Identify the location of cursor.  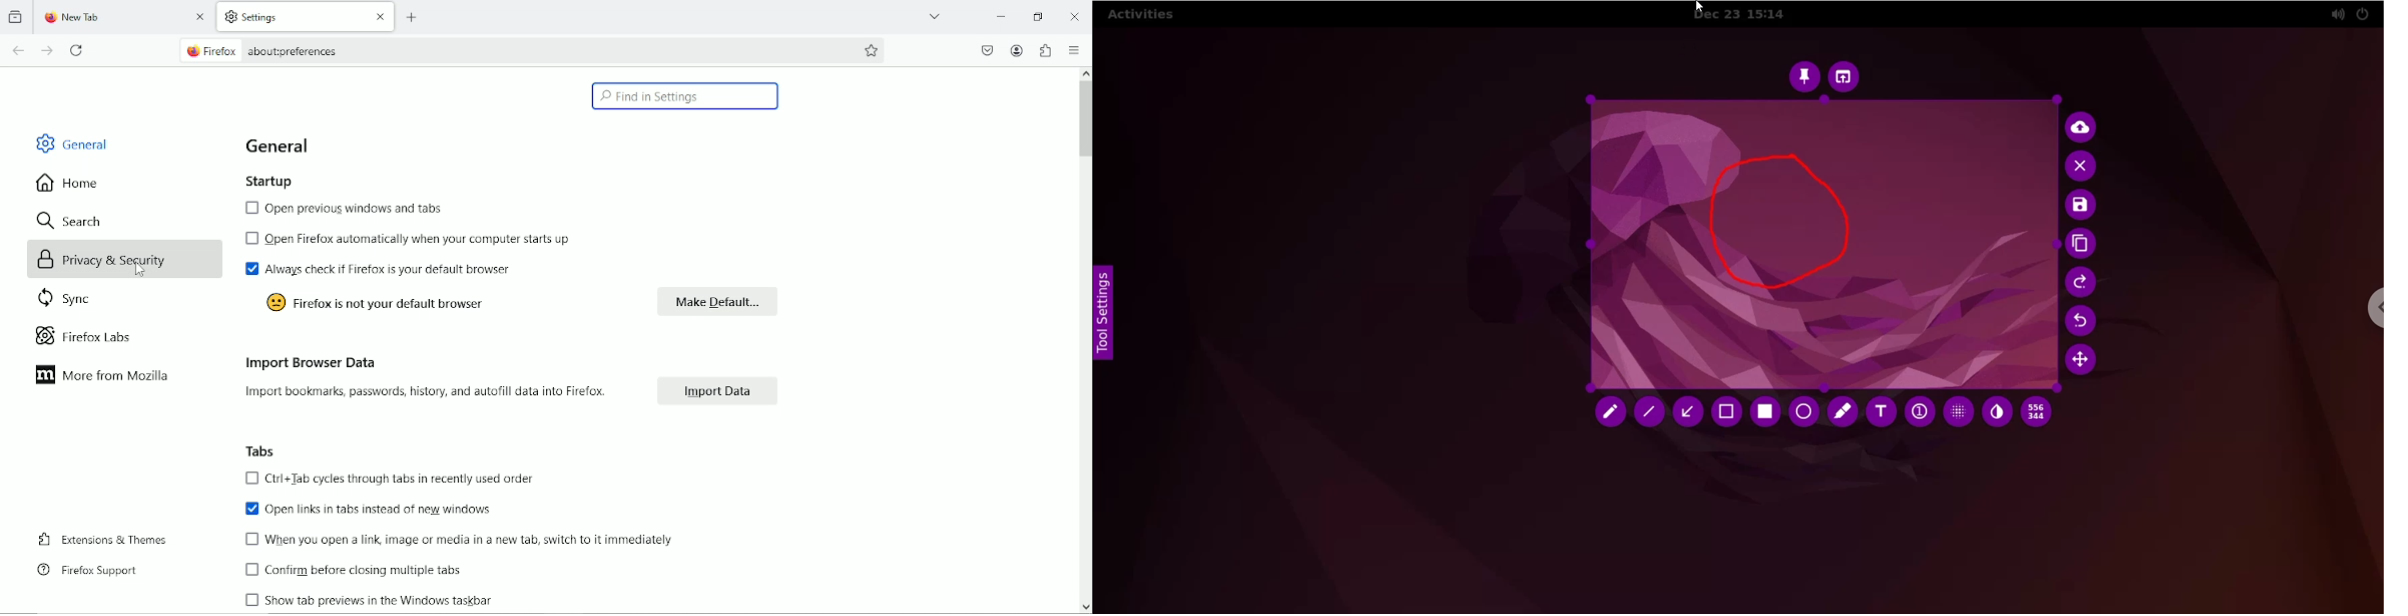
(1709, 9).